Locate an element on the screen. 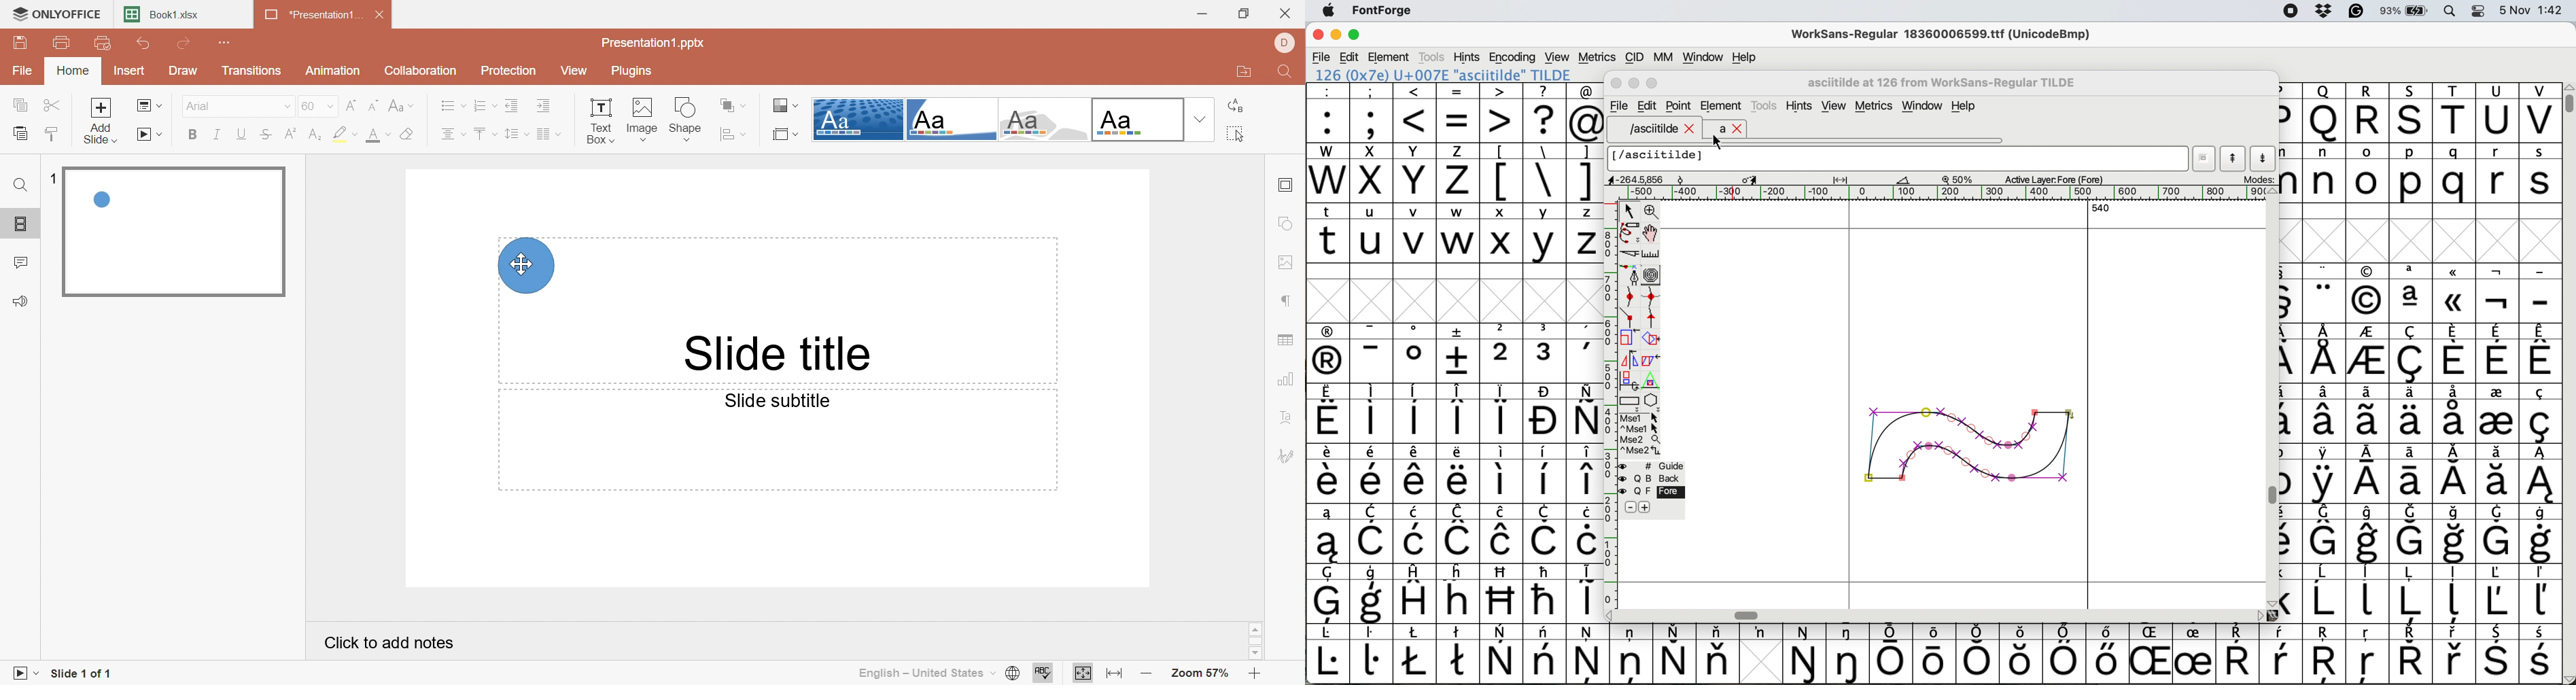 This screenshot has width=2576, height=700. Redo is located at coordinates (186, 43).